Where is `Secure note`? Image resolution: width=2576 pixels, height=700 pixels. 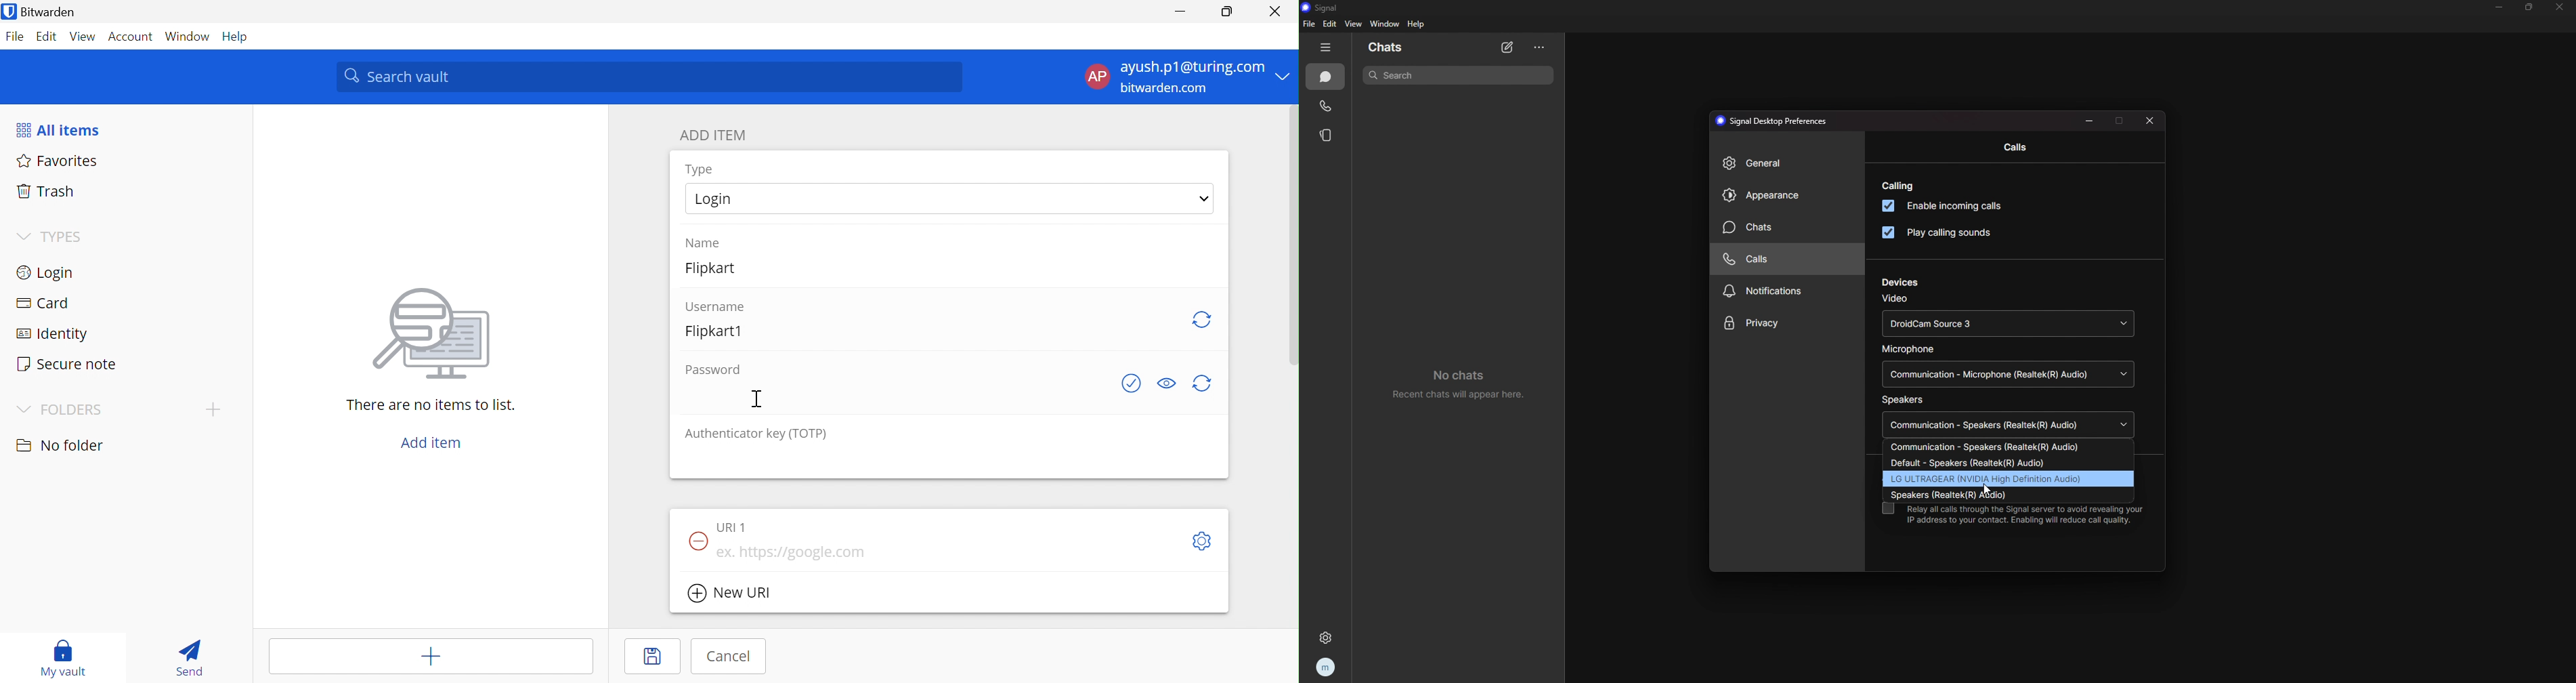 Secure note is located at coordinates (68, 366).